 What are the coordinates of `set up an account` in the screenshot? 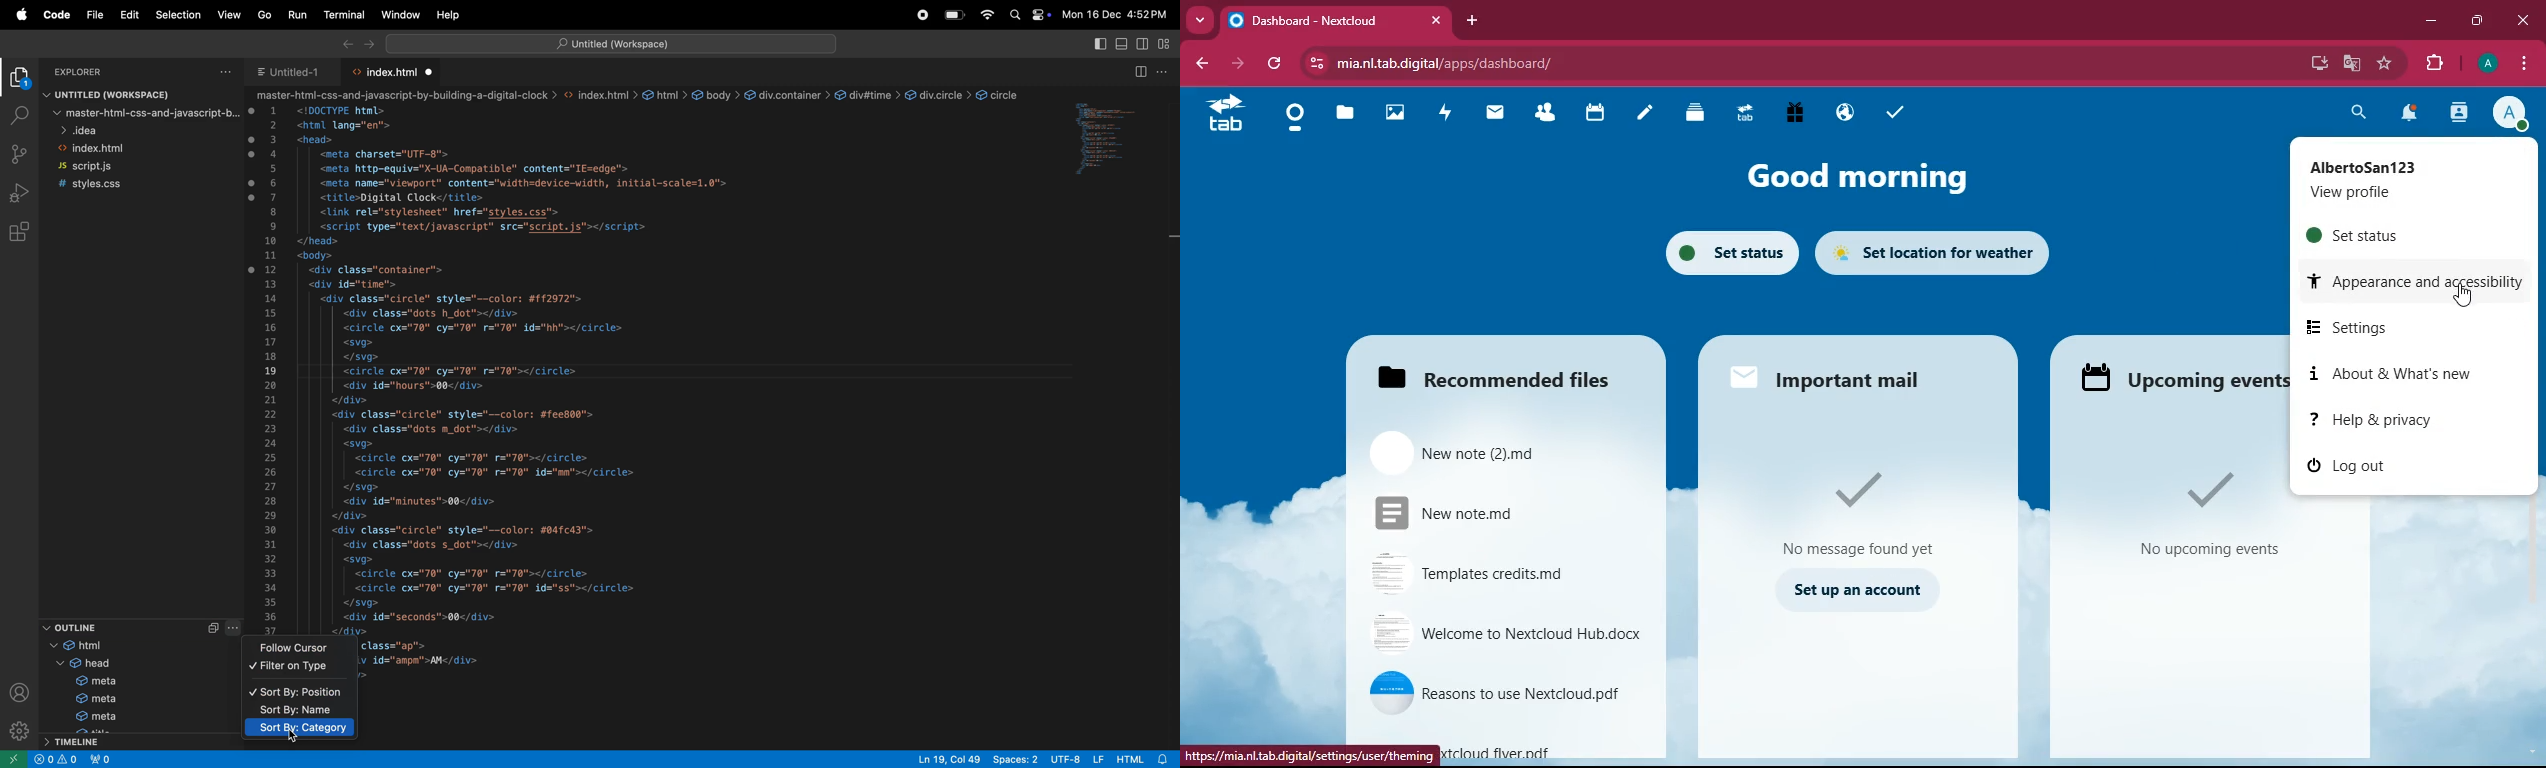 It's located at (1863, 592).